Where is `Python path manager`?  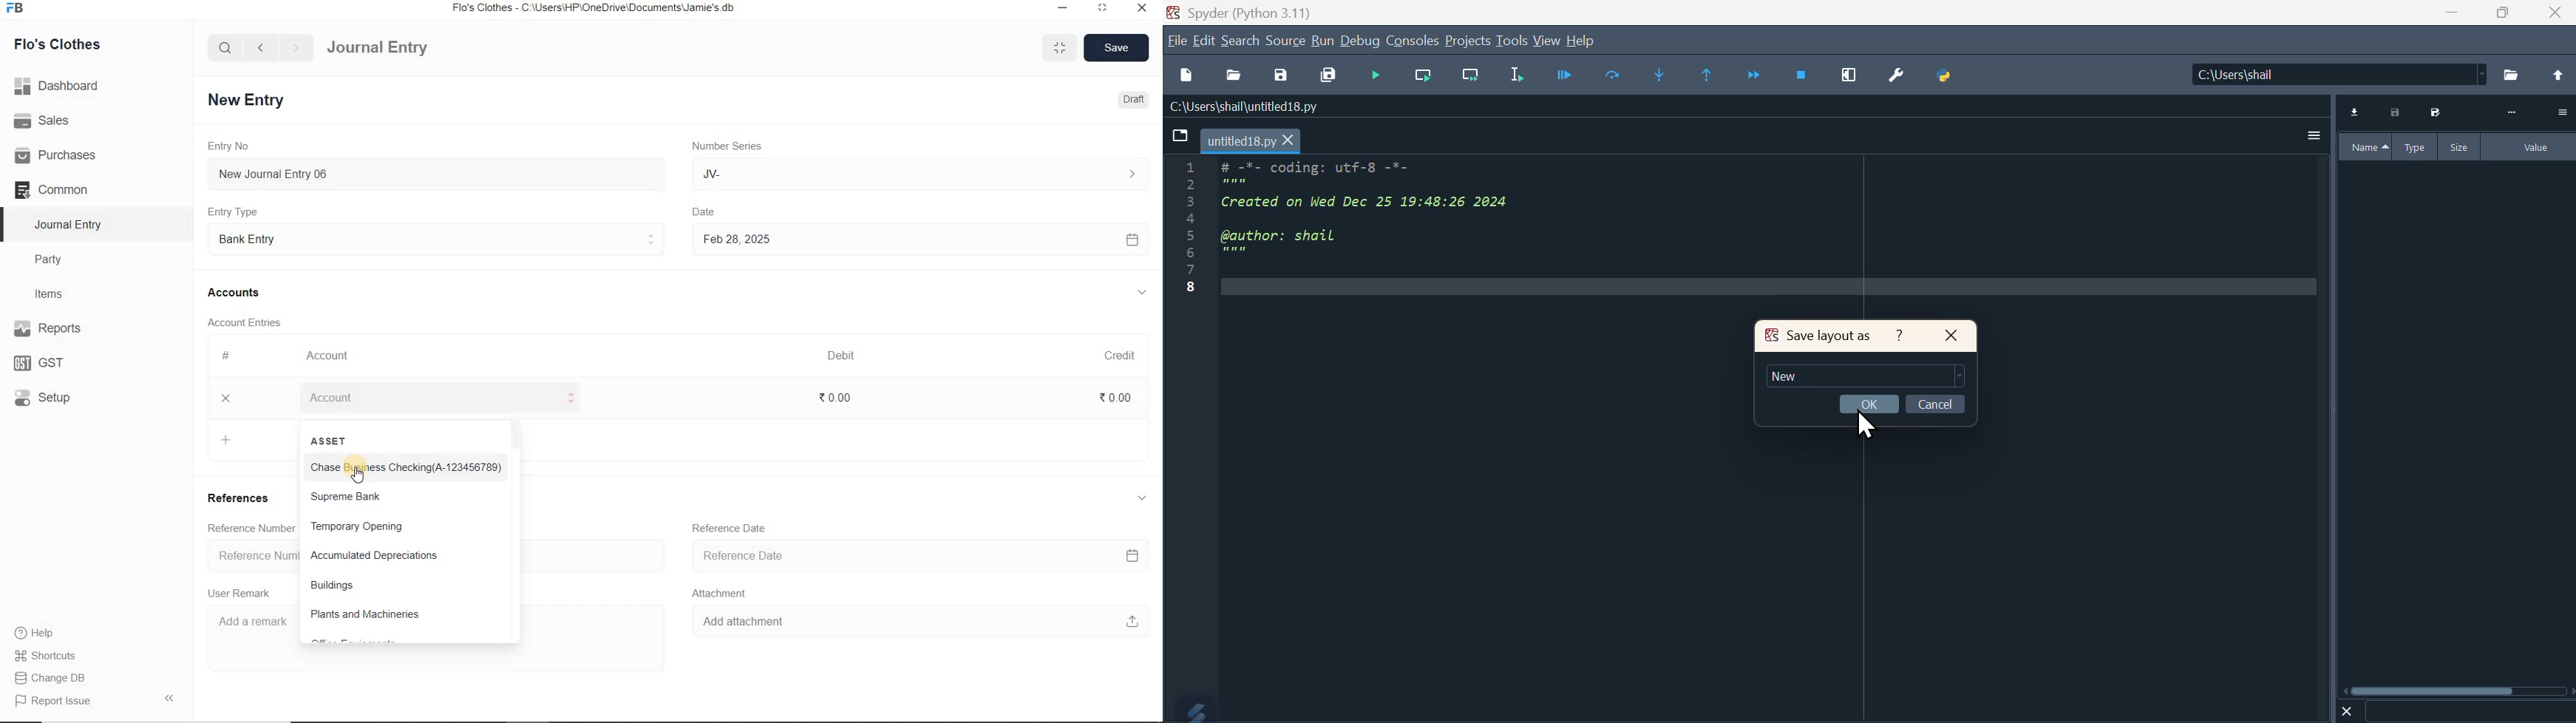
Python path manager is located at coordinates (1943, 77).